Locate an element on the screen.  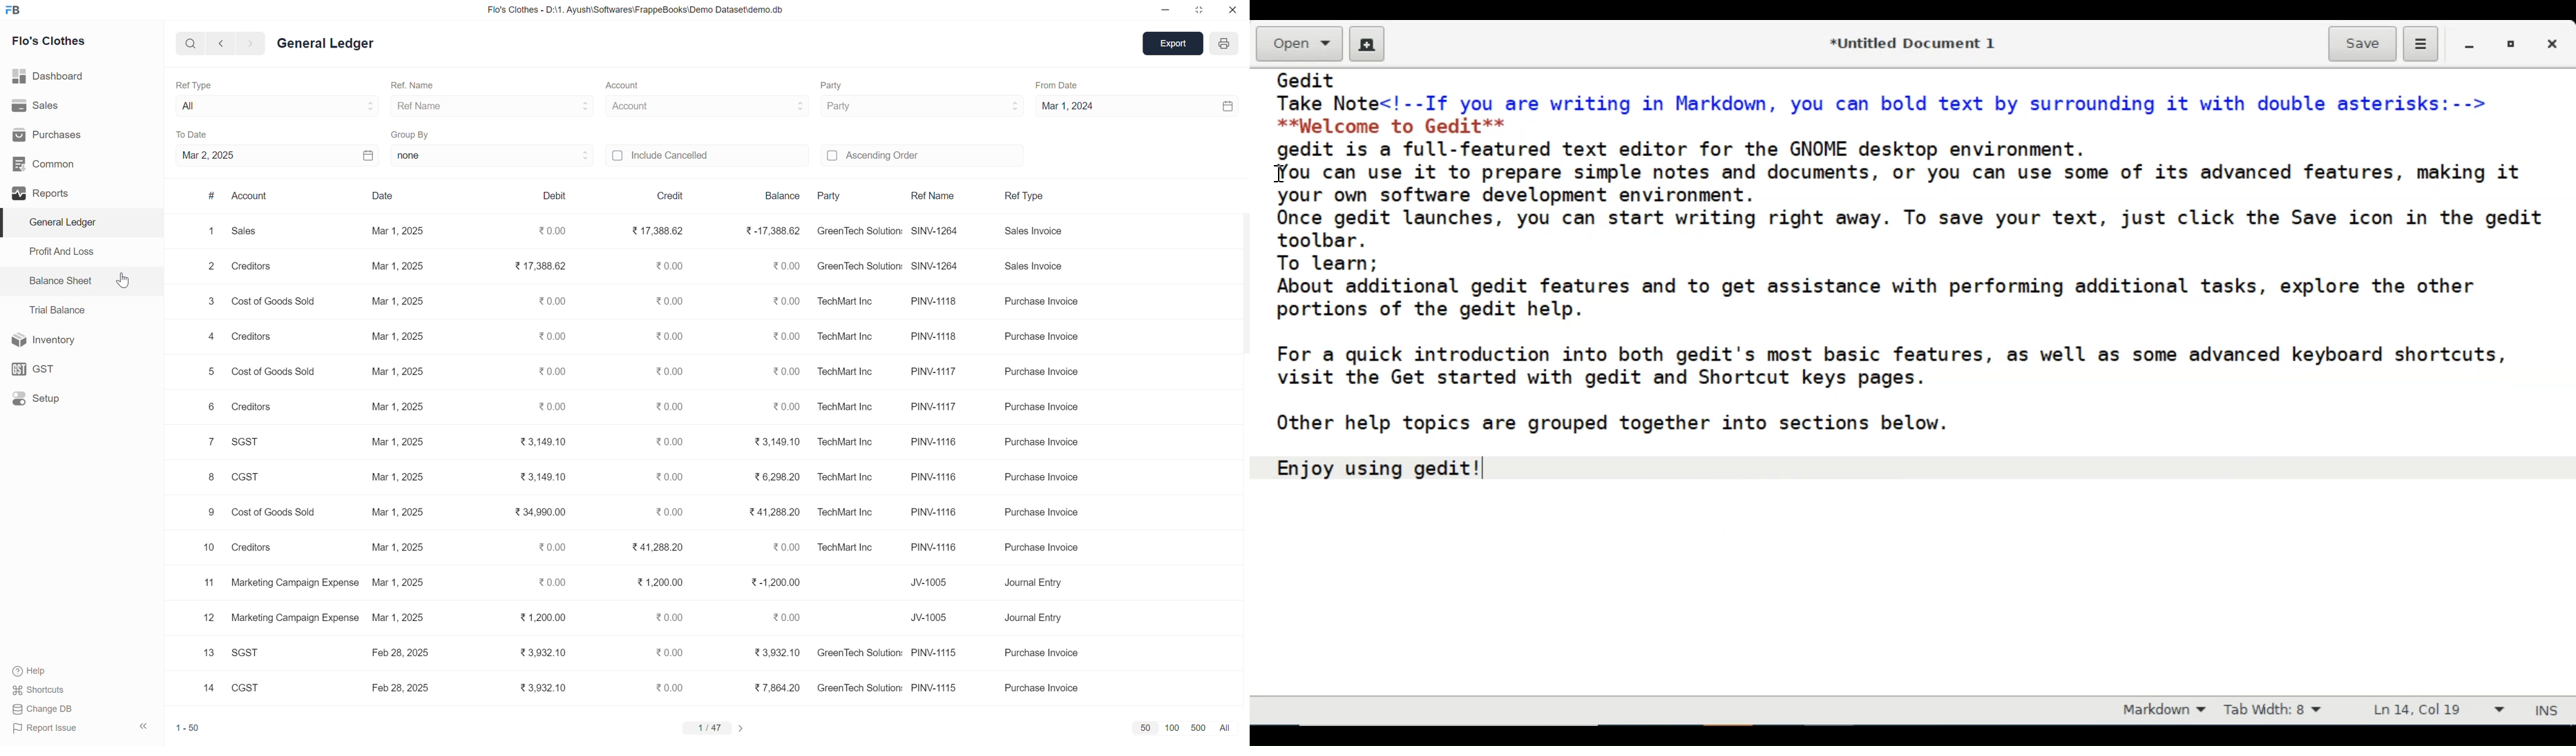
Mar 1, 2025 is located at coordinates (399, 515).